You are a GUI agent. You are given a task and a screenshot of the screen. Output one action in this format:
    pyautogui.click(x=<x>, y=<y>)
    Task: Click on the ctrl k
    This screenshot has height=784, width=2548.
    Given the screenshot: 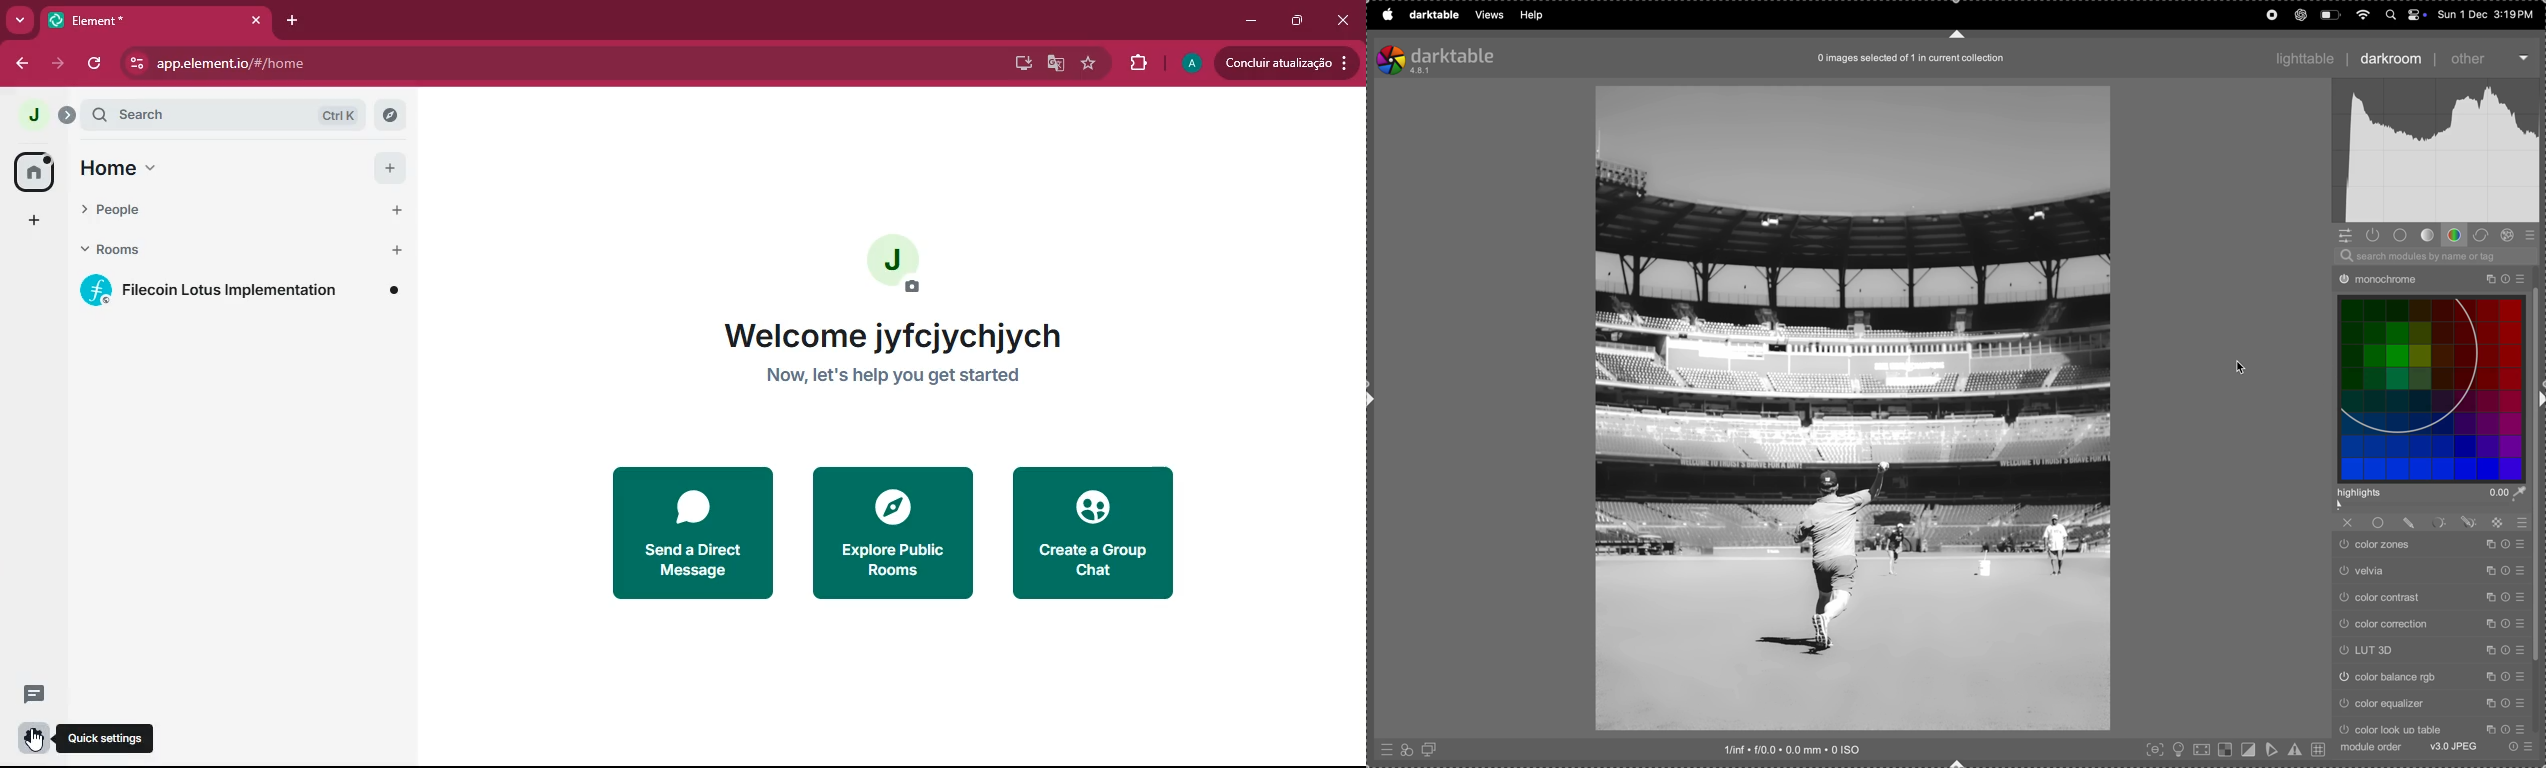 What is the action you would take?
    pyautogui.click(x=339, y=116)
    